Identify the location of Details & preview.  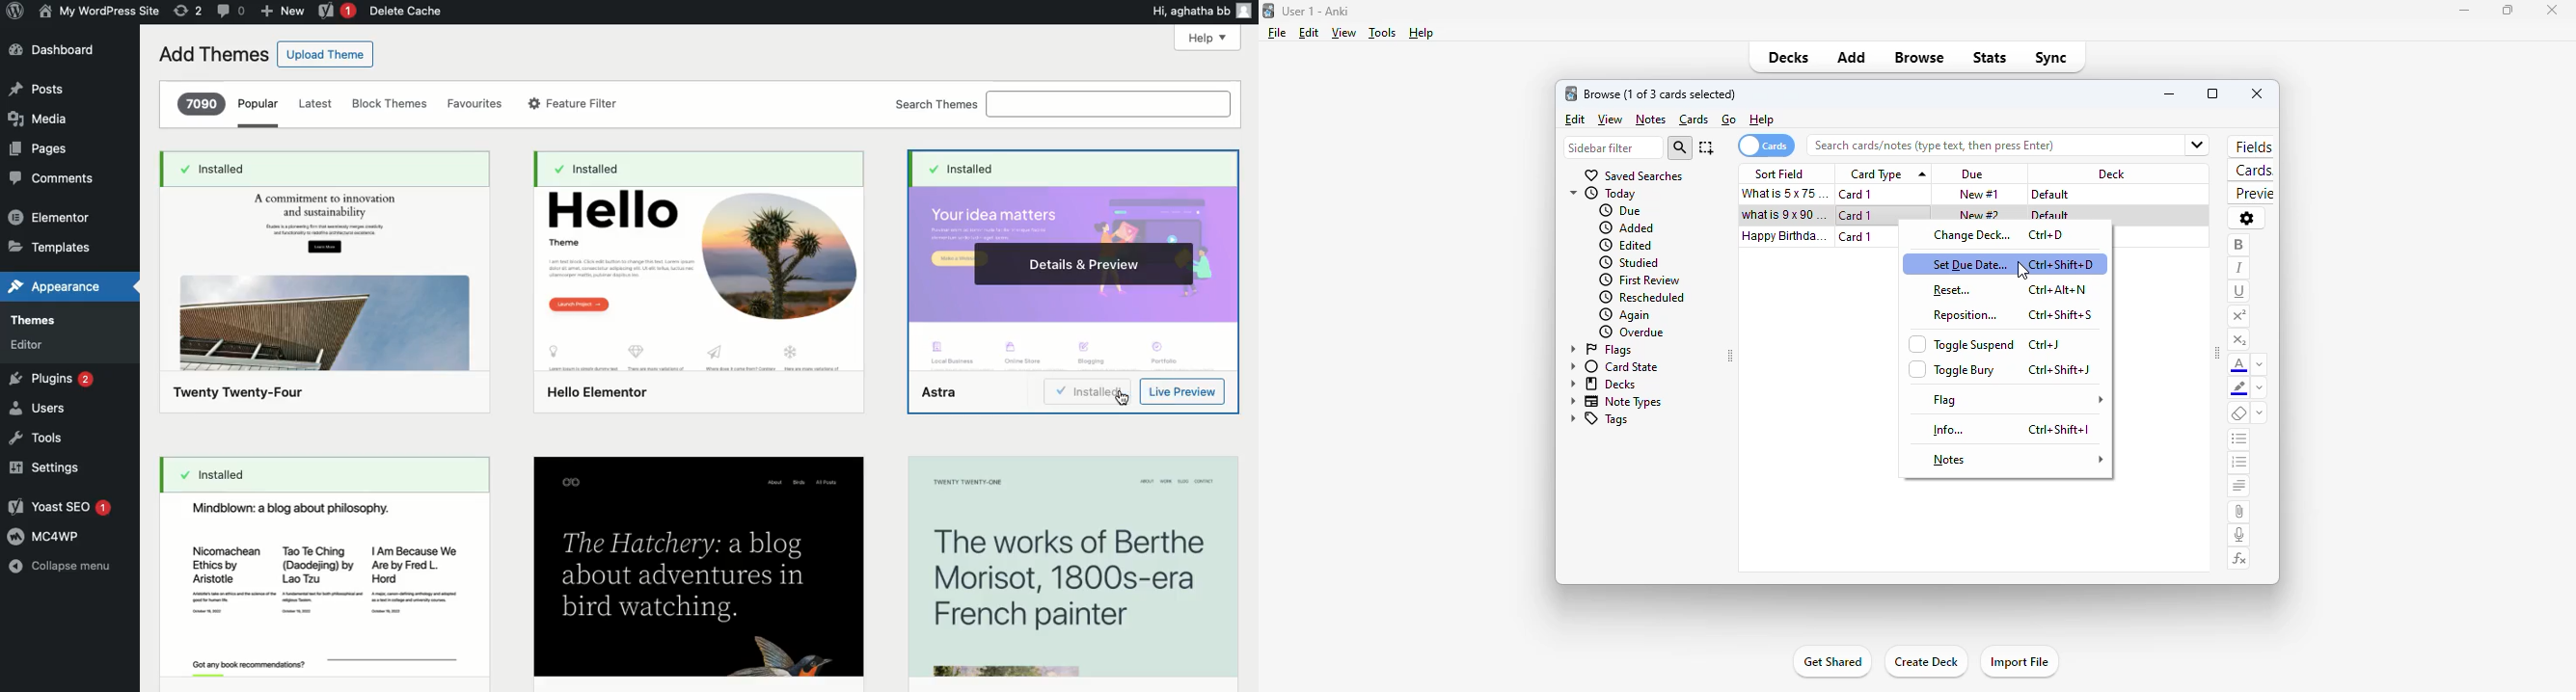
(1083, 265).